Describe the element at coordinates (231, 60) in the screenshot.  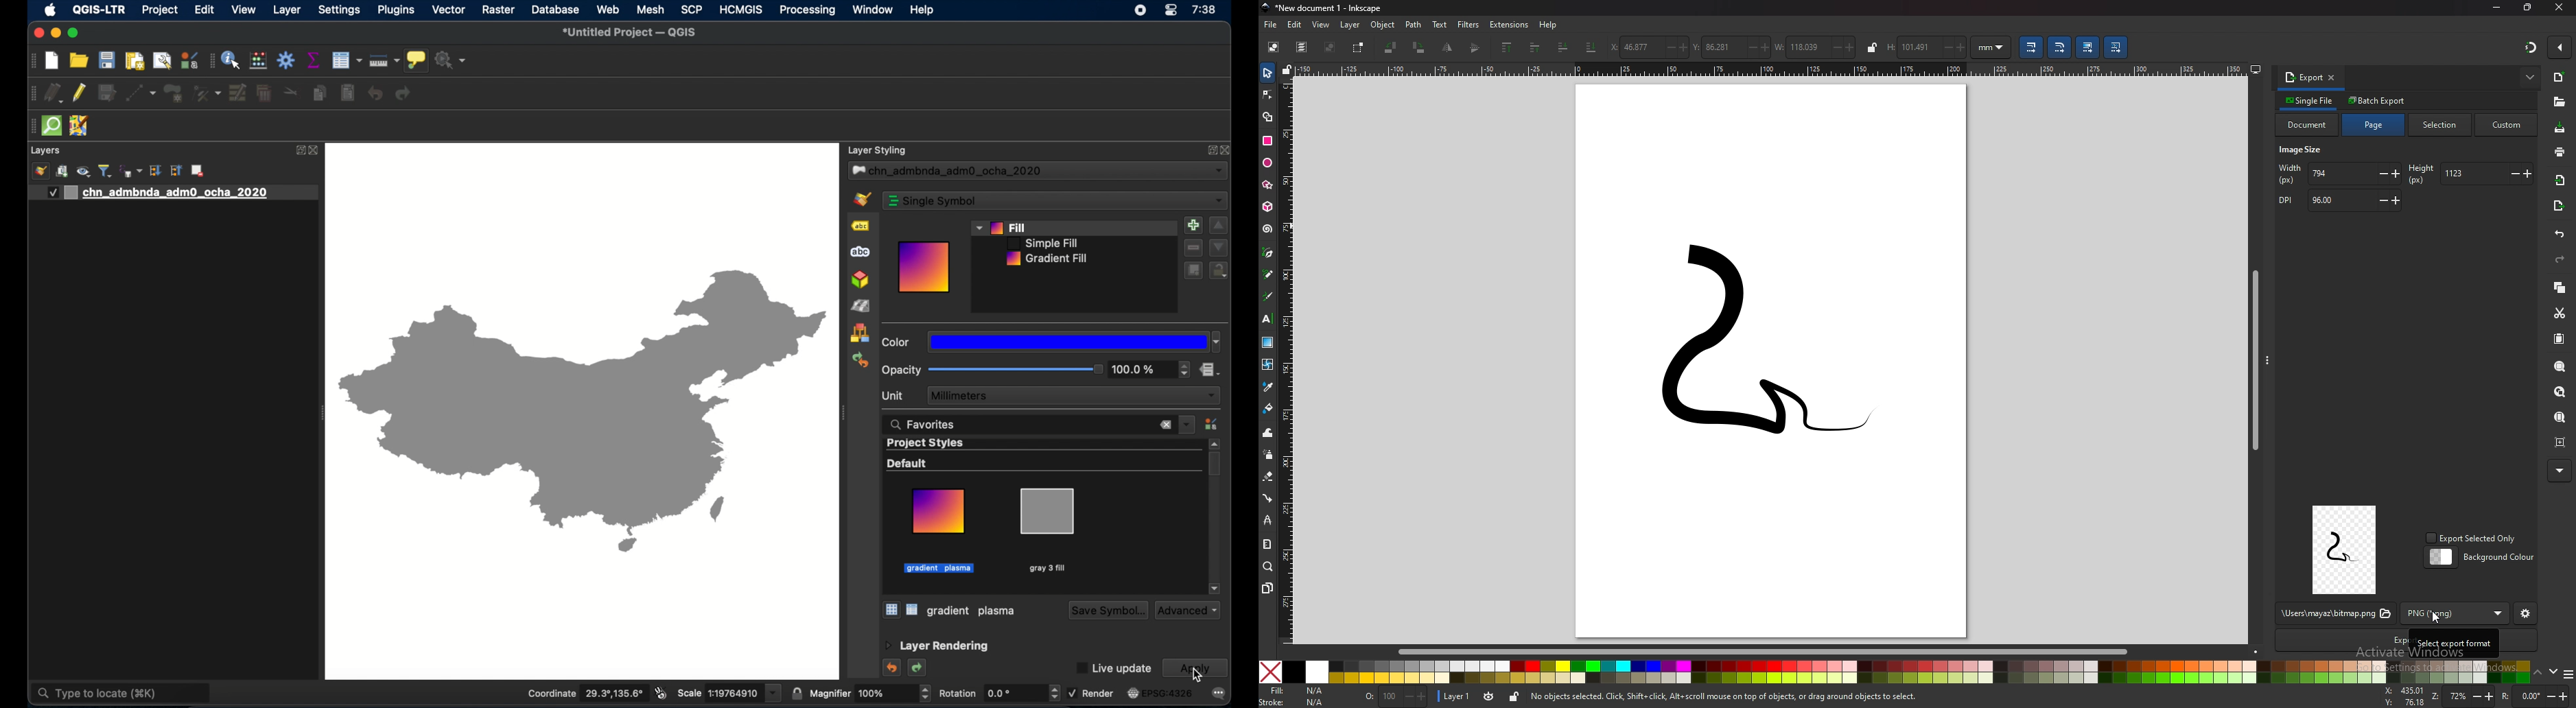
I see `identify feature` at that location.